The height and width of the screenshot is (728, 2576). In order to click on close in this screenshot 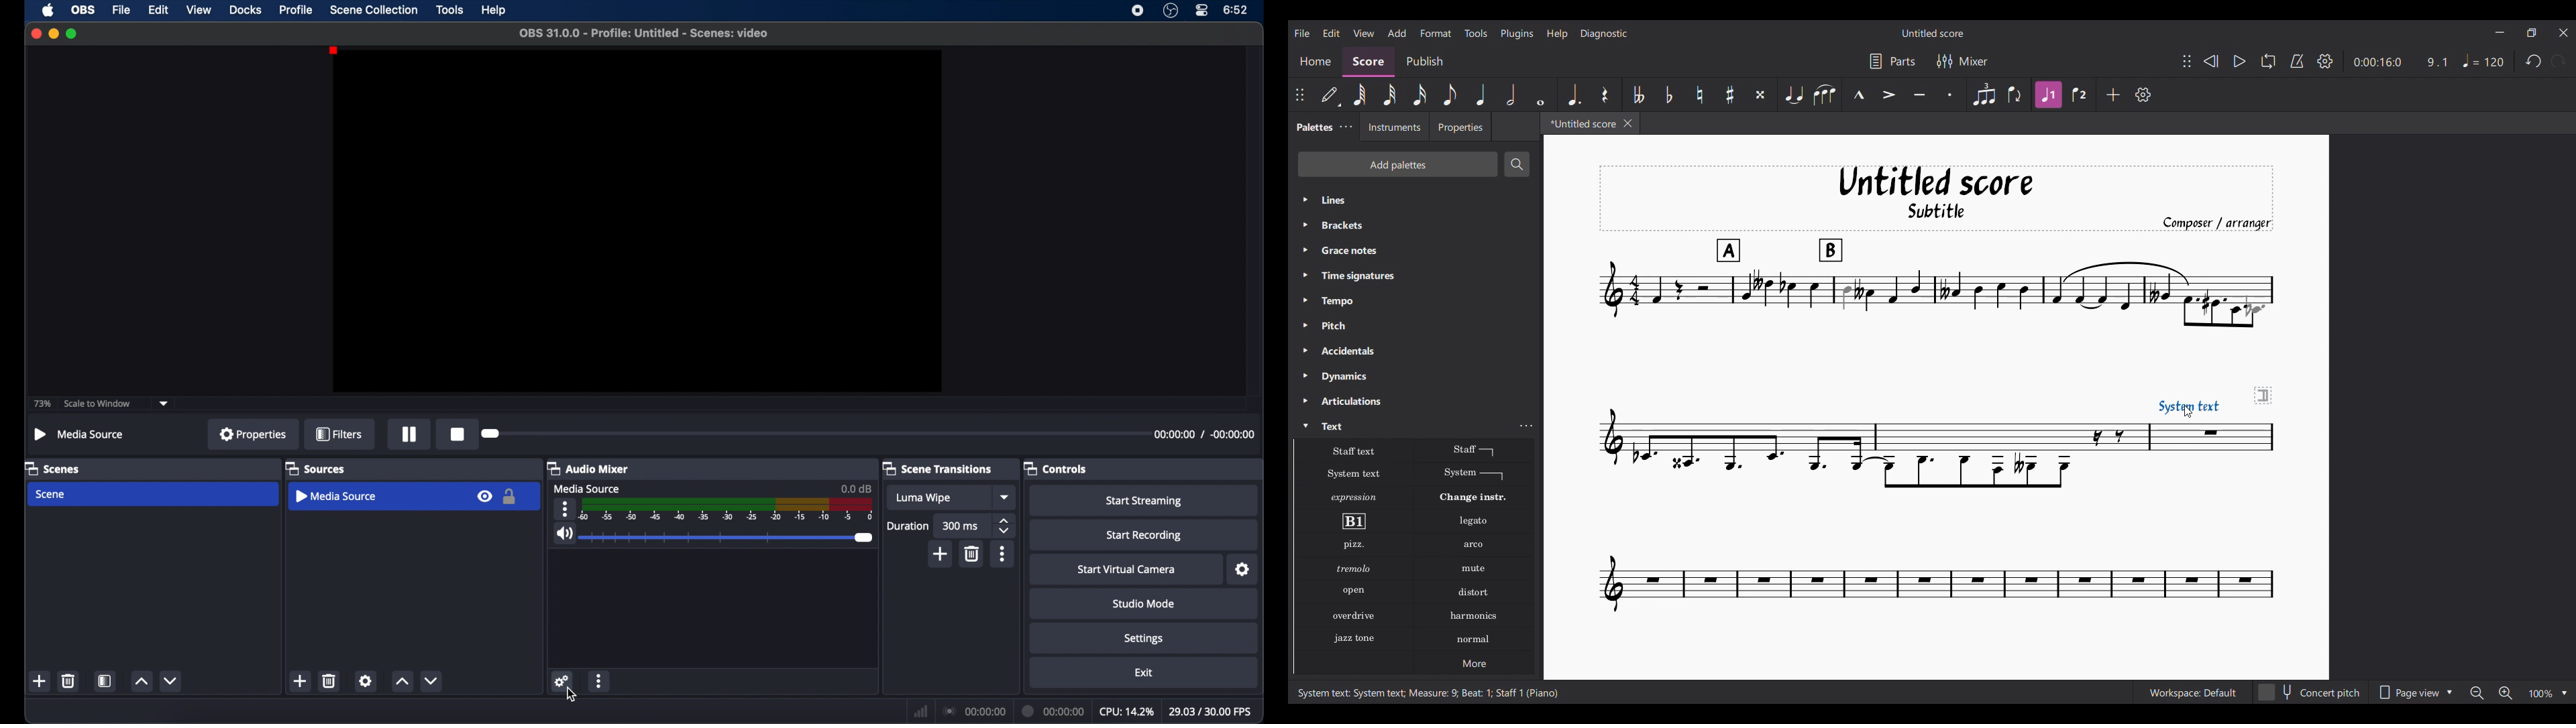, I will do `click(36, 34)`.